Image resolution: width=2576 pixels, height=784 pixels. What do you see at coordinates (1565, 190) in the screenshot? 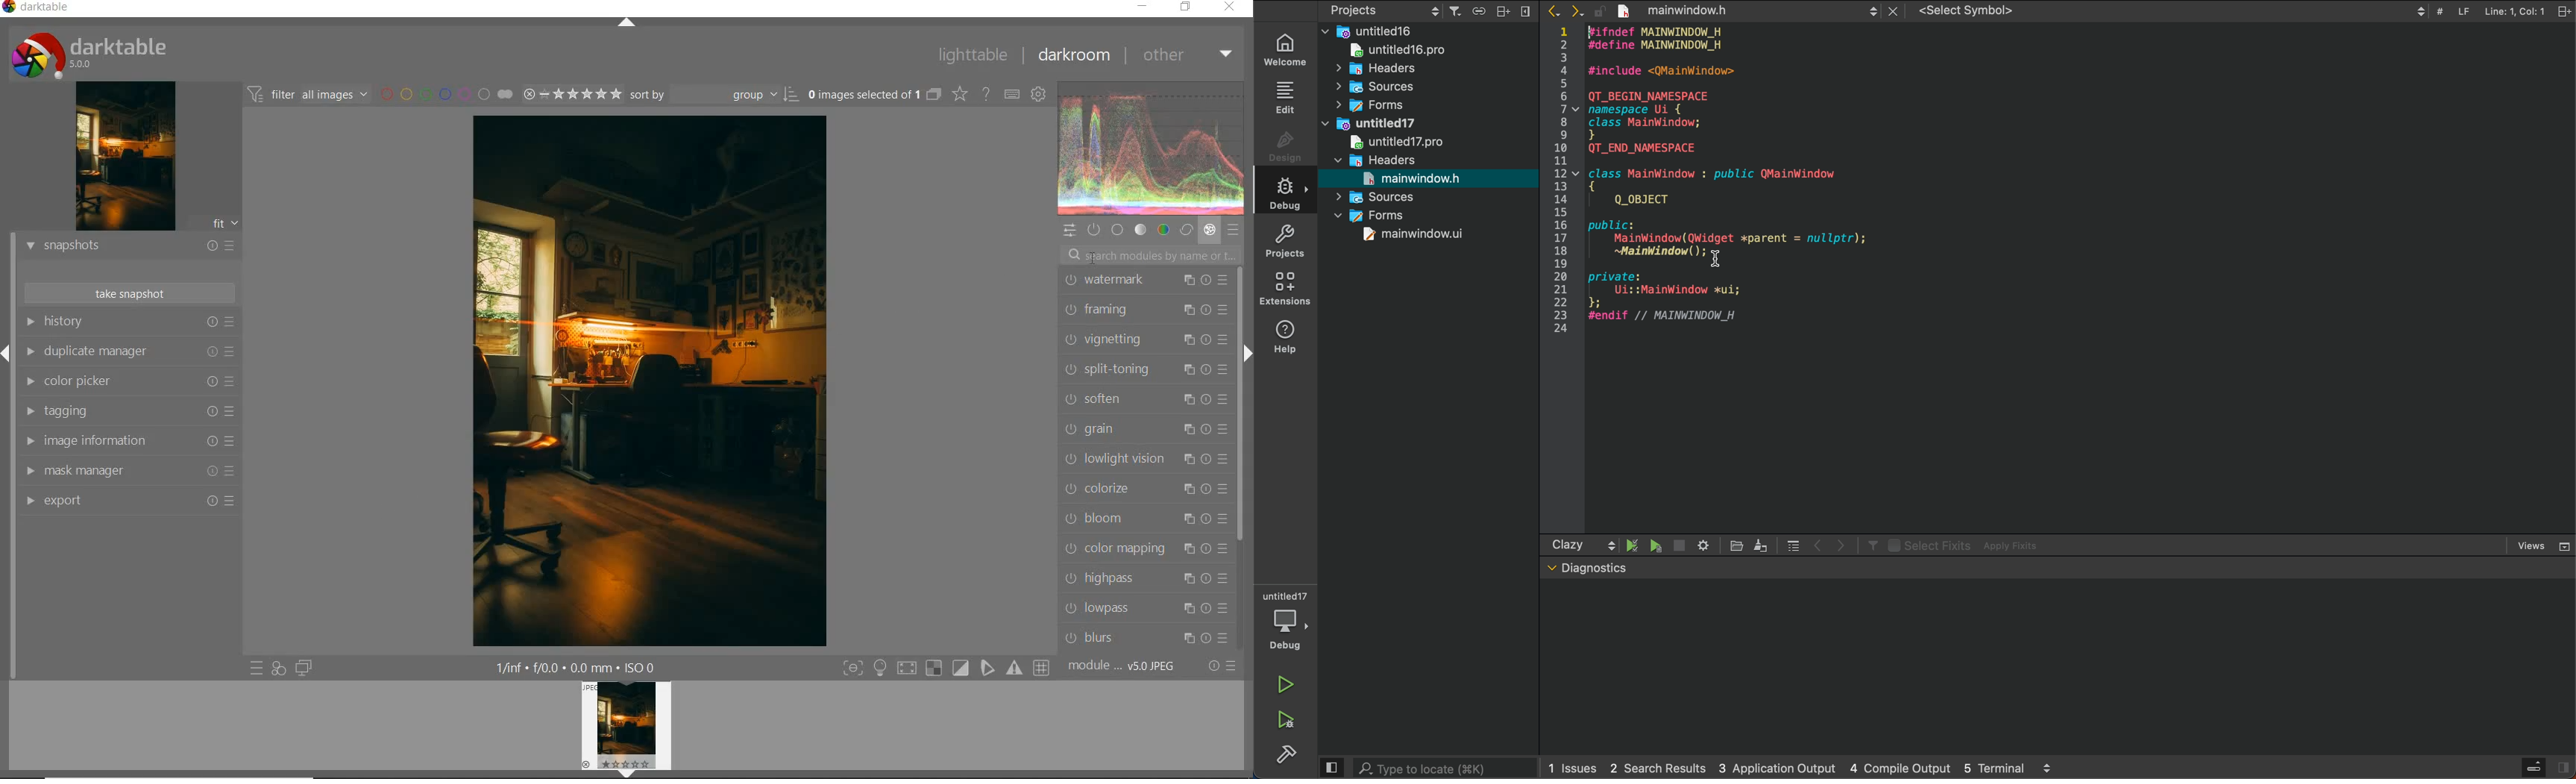
I see `Number index` at bounding box center [1565, 190].